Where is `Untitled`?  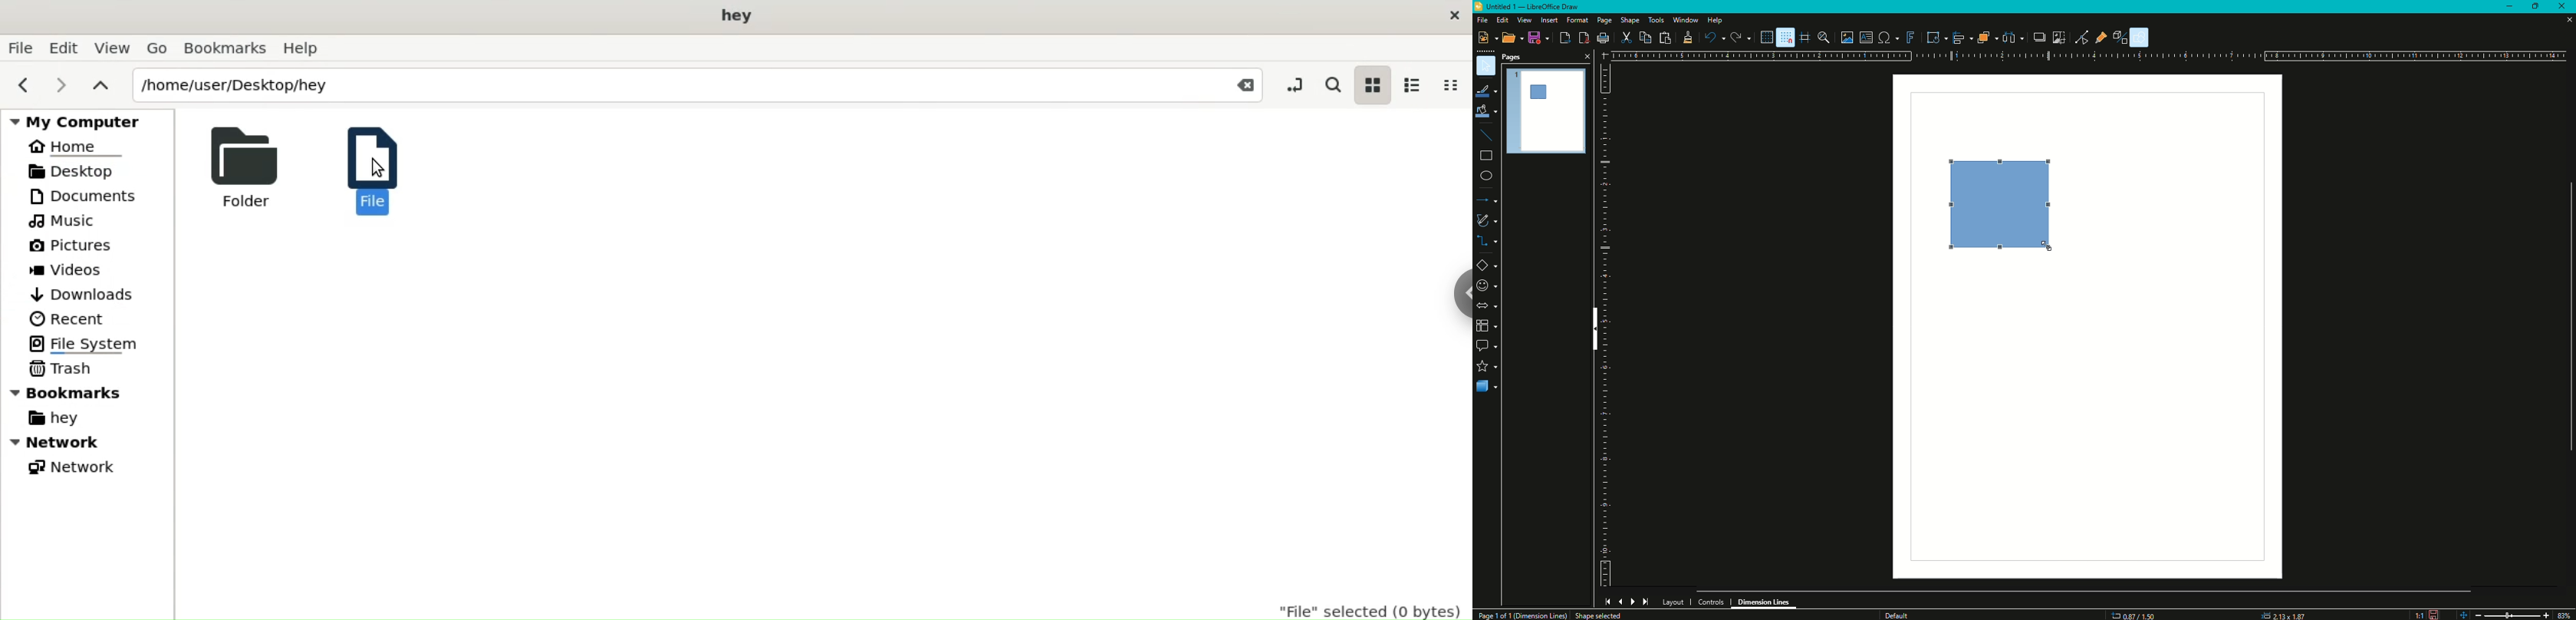
Untitled is located at coordinates (1532, 8).